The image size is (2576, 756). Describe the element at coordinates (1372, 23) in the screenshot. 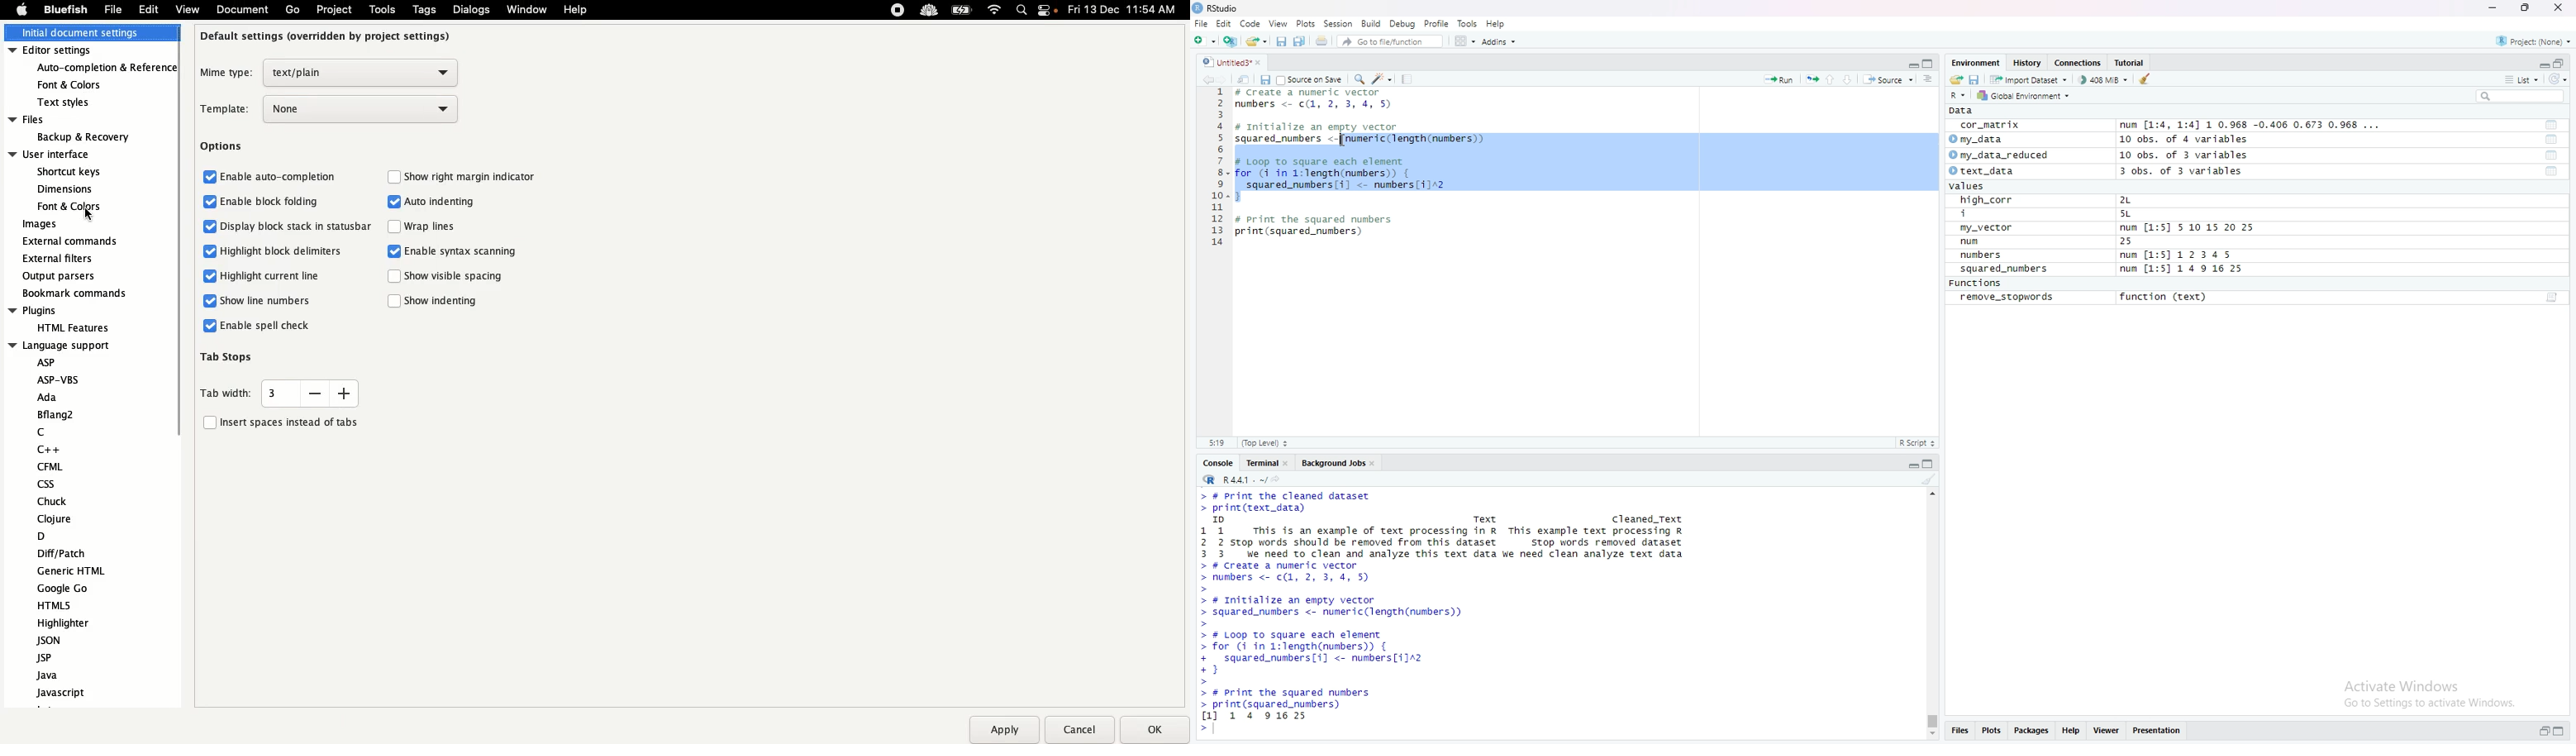

I see `Build` at that location.